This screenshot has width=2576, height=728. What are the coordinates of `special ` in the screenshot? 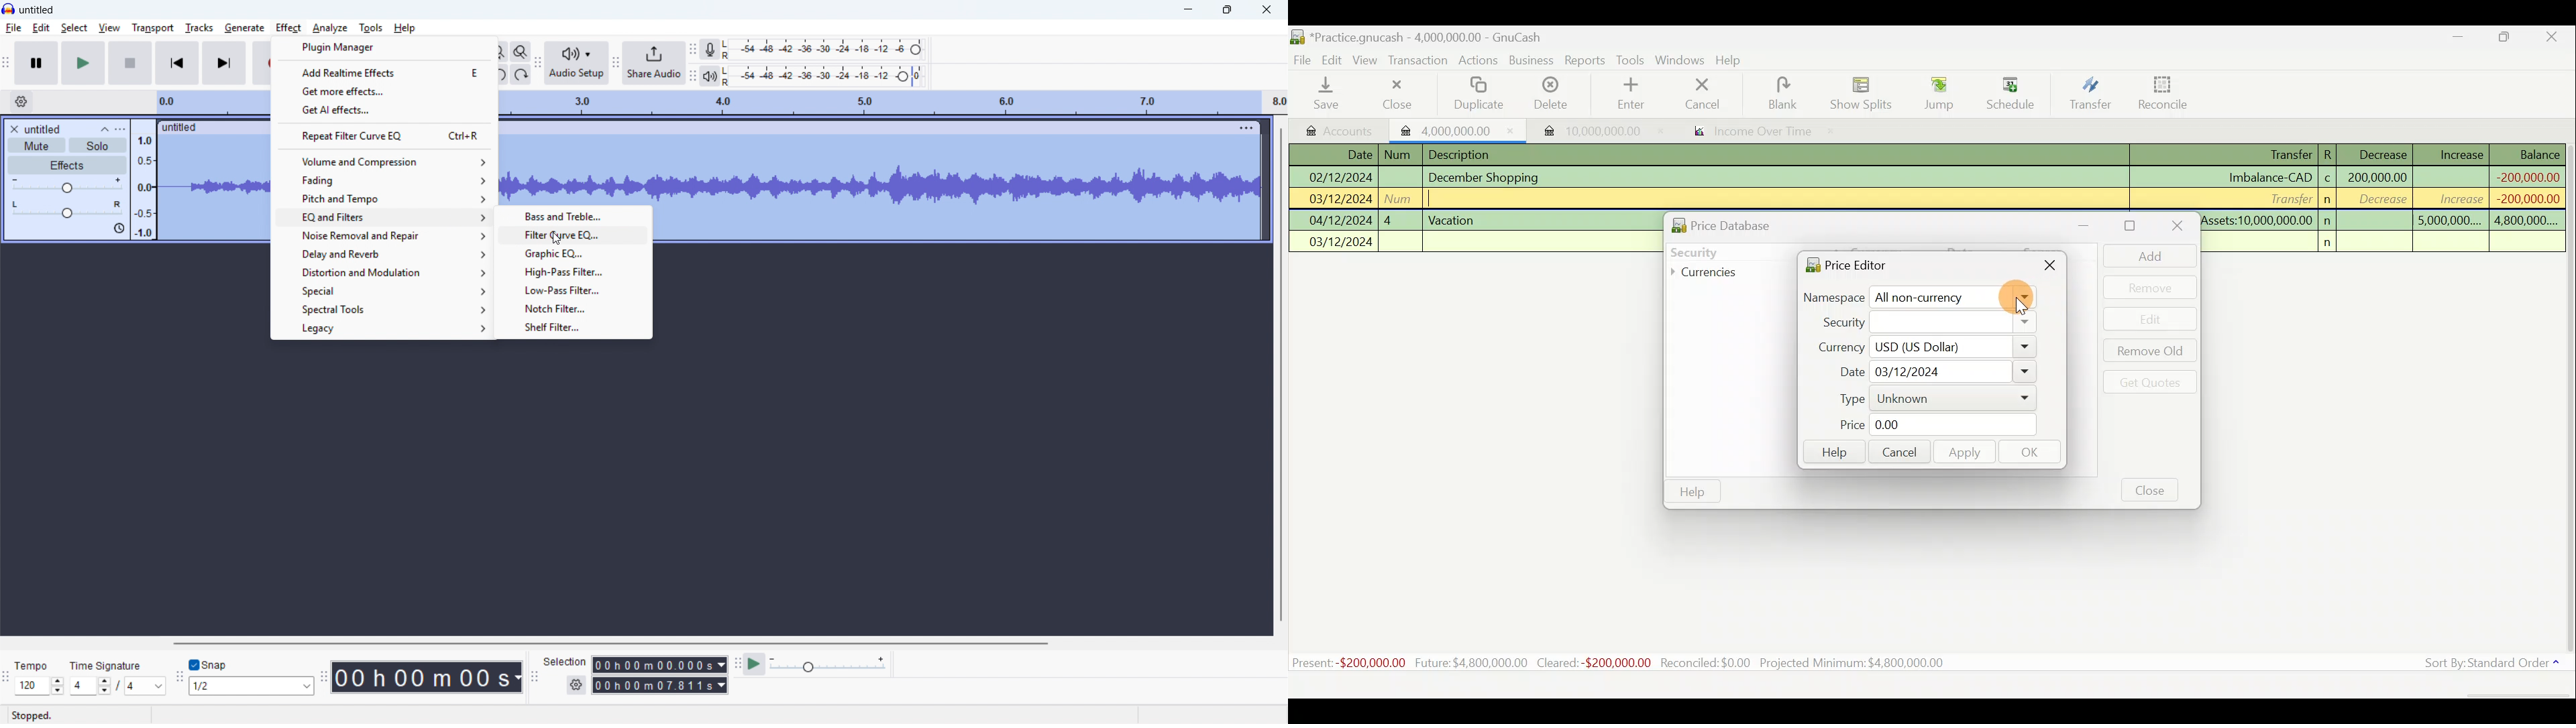 It's located at (382, 290).